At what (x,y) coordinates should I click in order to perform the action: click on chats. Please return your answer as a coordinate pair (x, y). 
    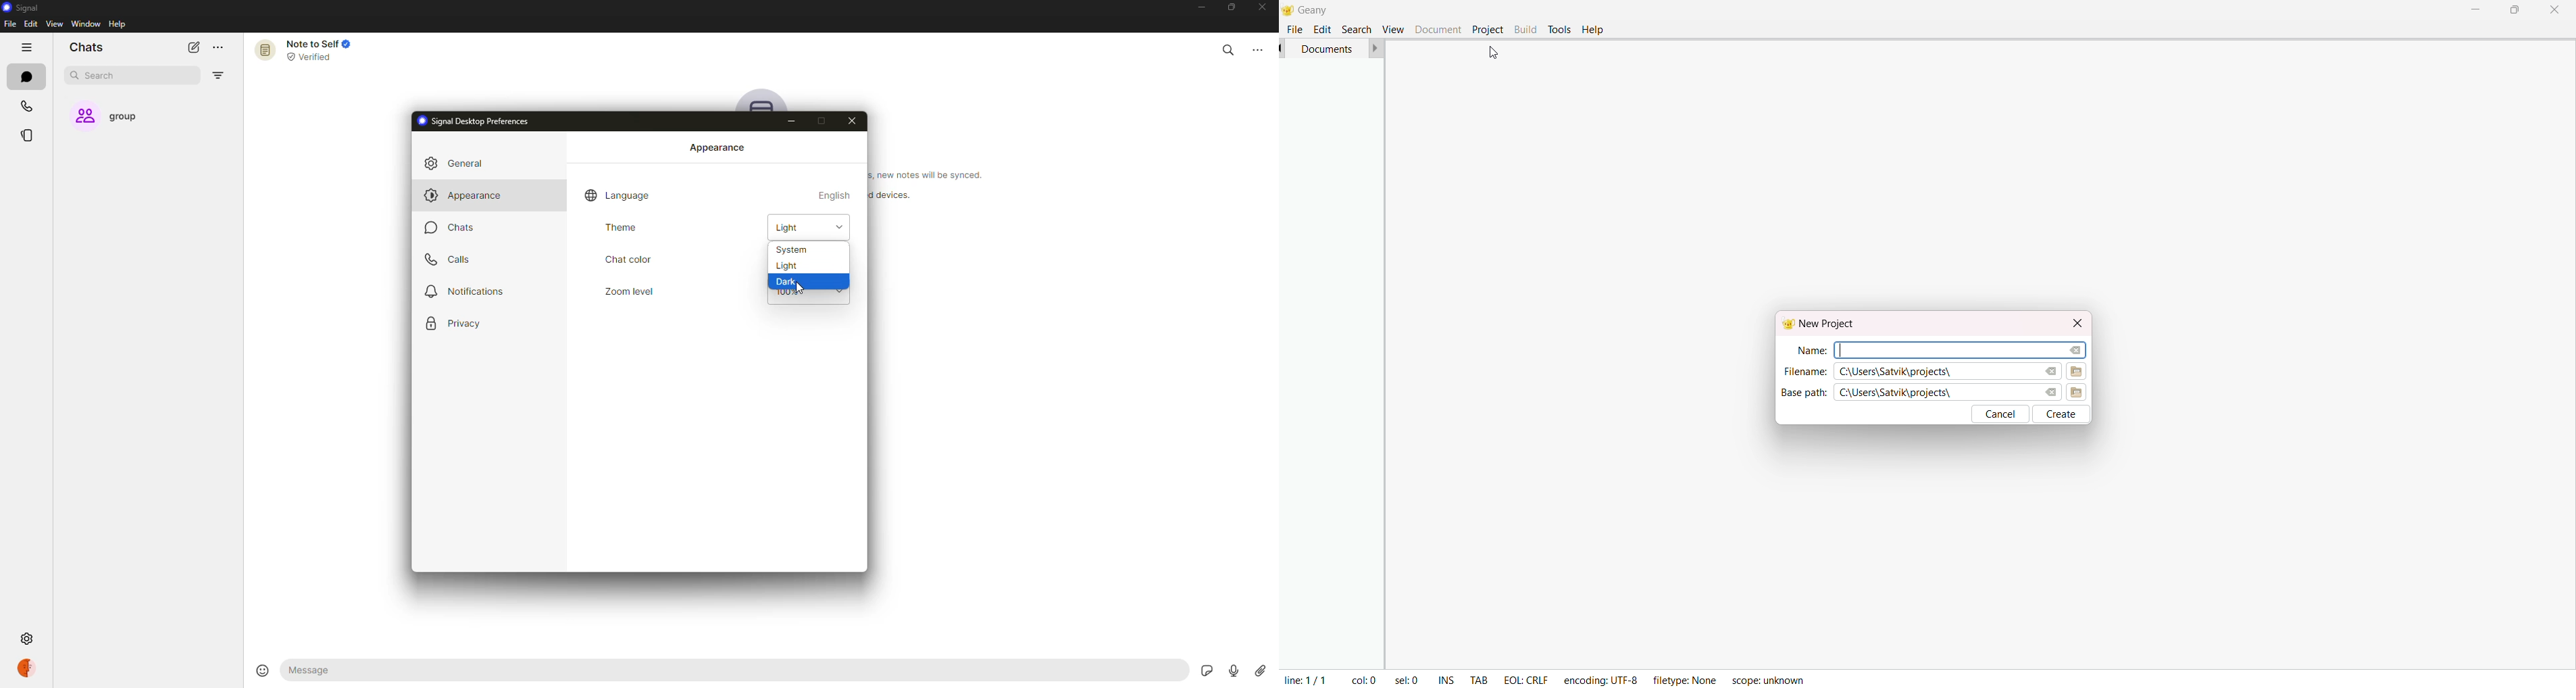
    Looking at the image, I should click on (452, 227).